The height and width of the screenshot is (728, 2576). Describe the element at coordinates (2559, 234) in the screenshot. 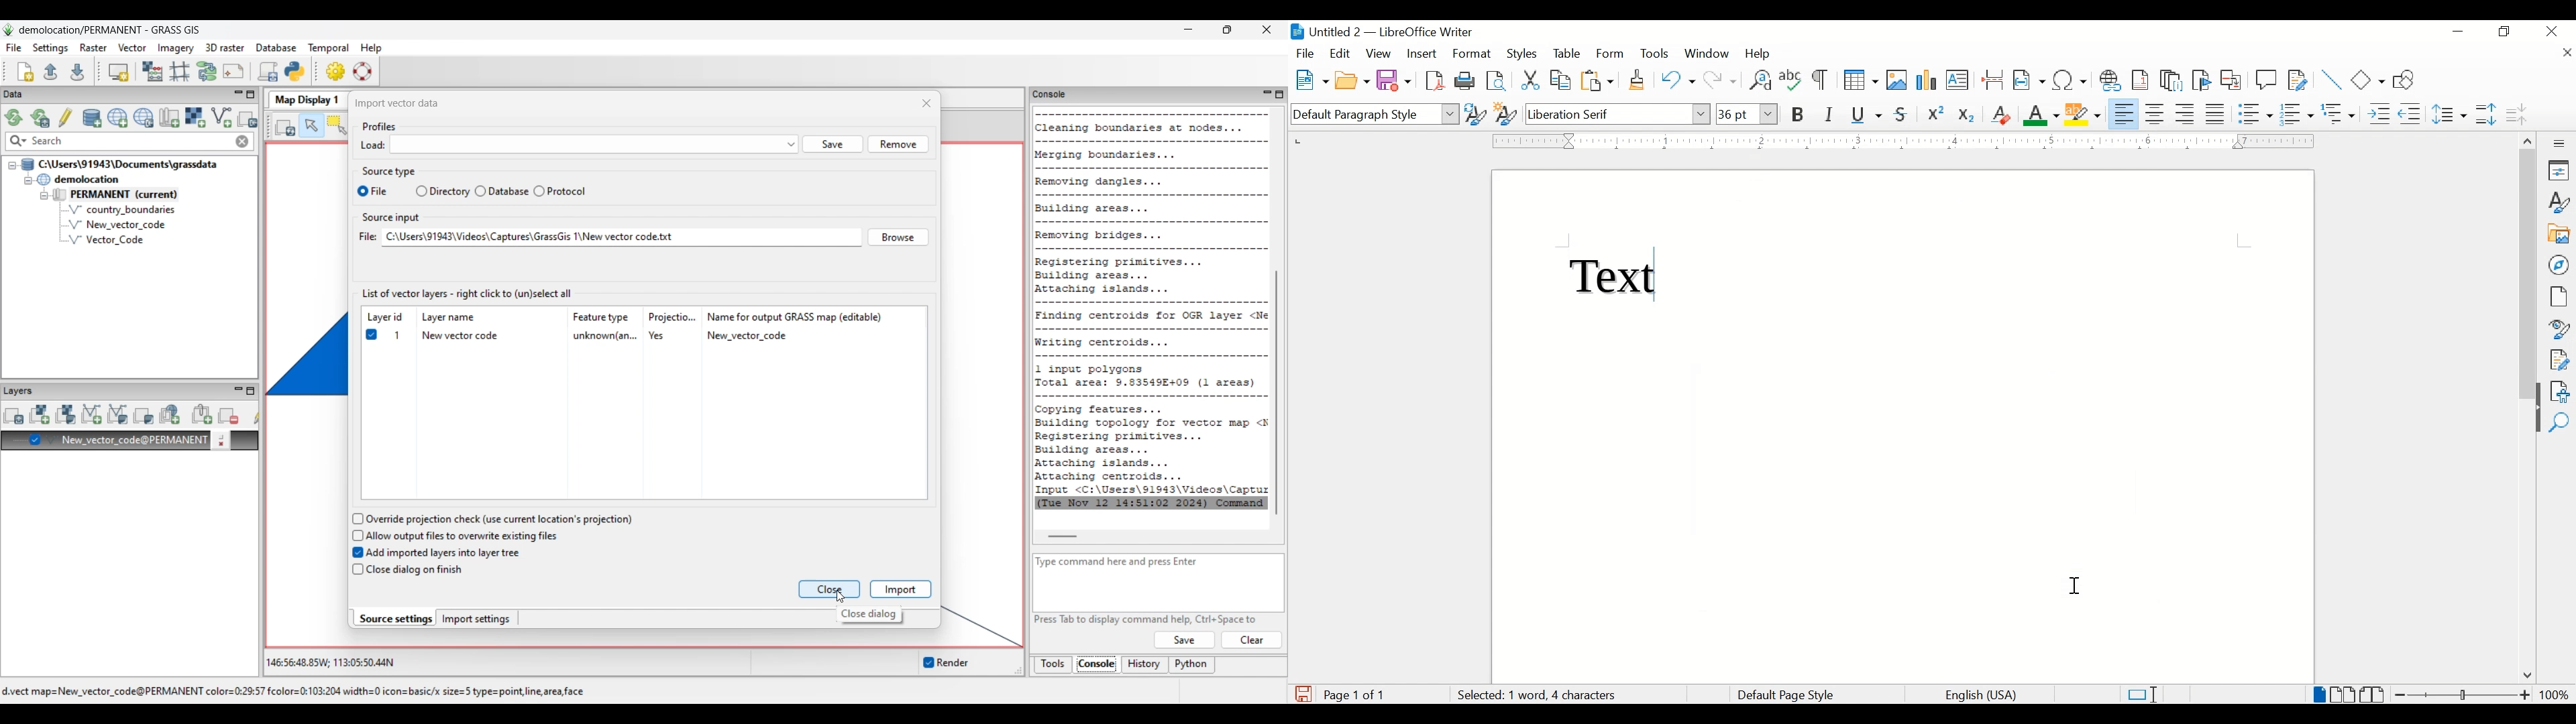

I see `gallery` at that location.